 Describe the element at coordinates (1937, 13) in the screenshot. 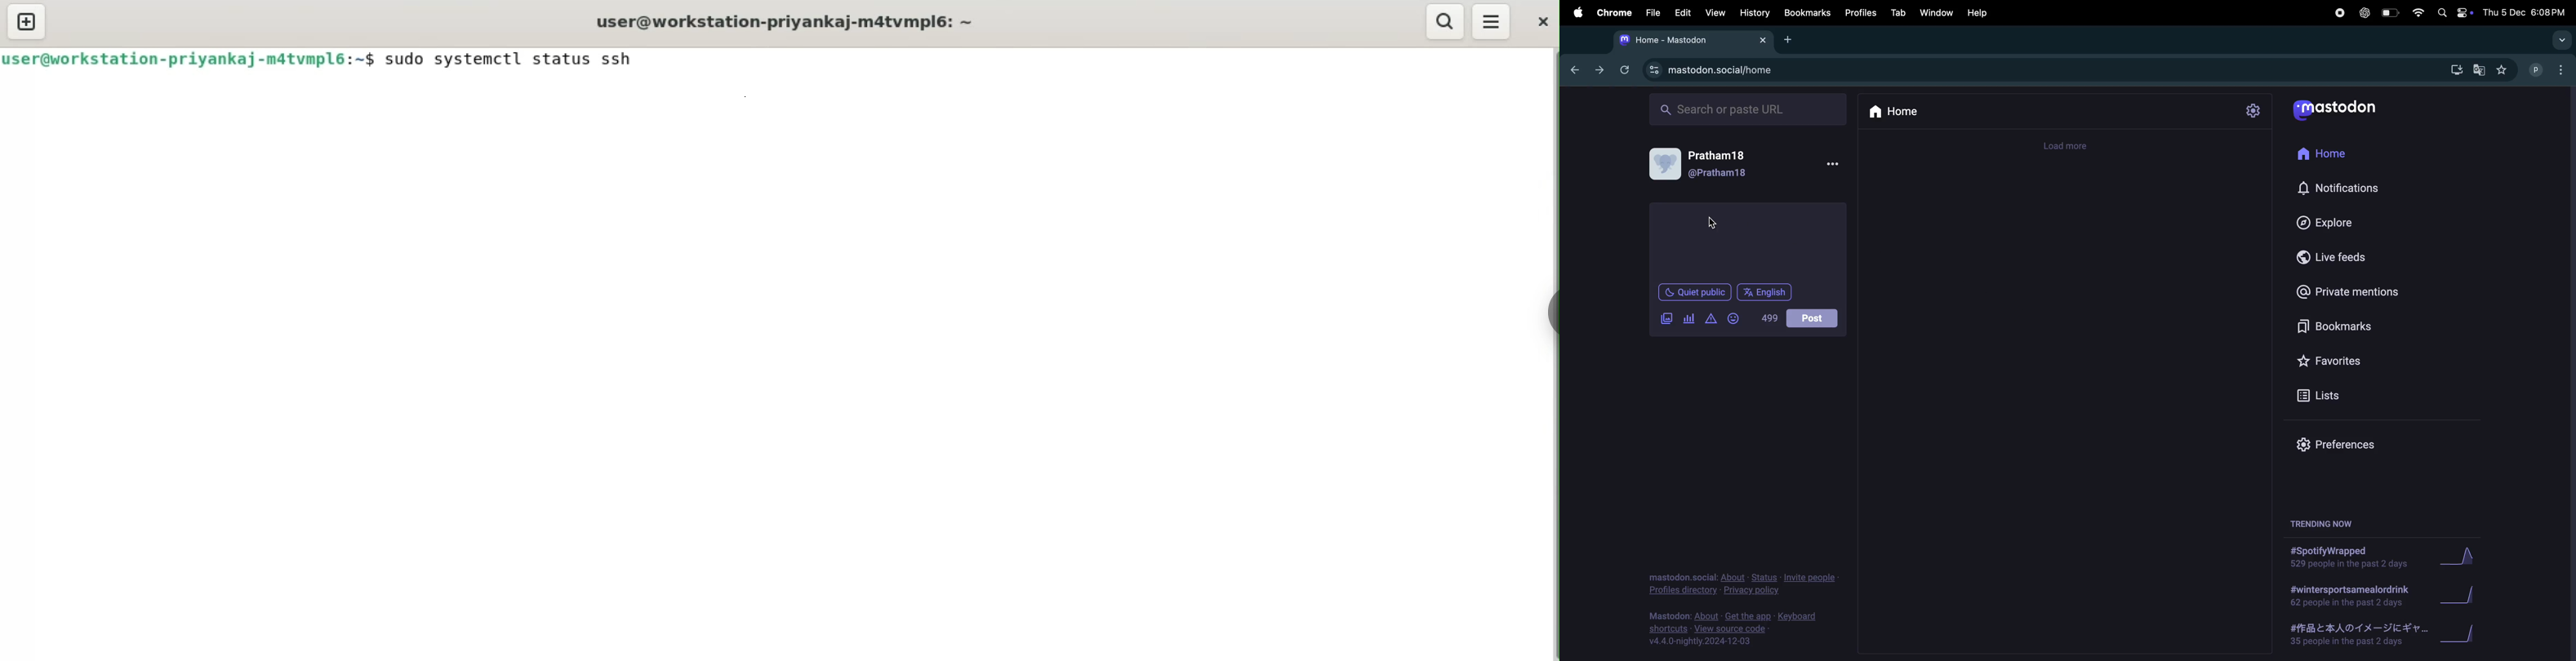

I see `window` at that location.